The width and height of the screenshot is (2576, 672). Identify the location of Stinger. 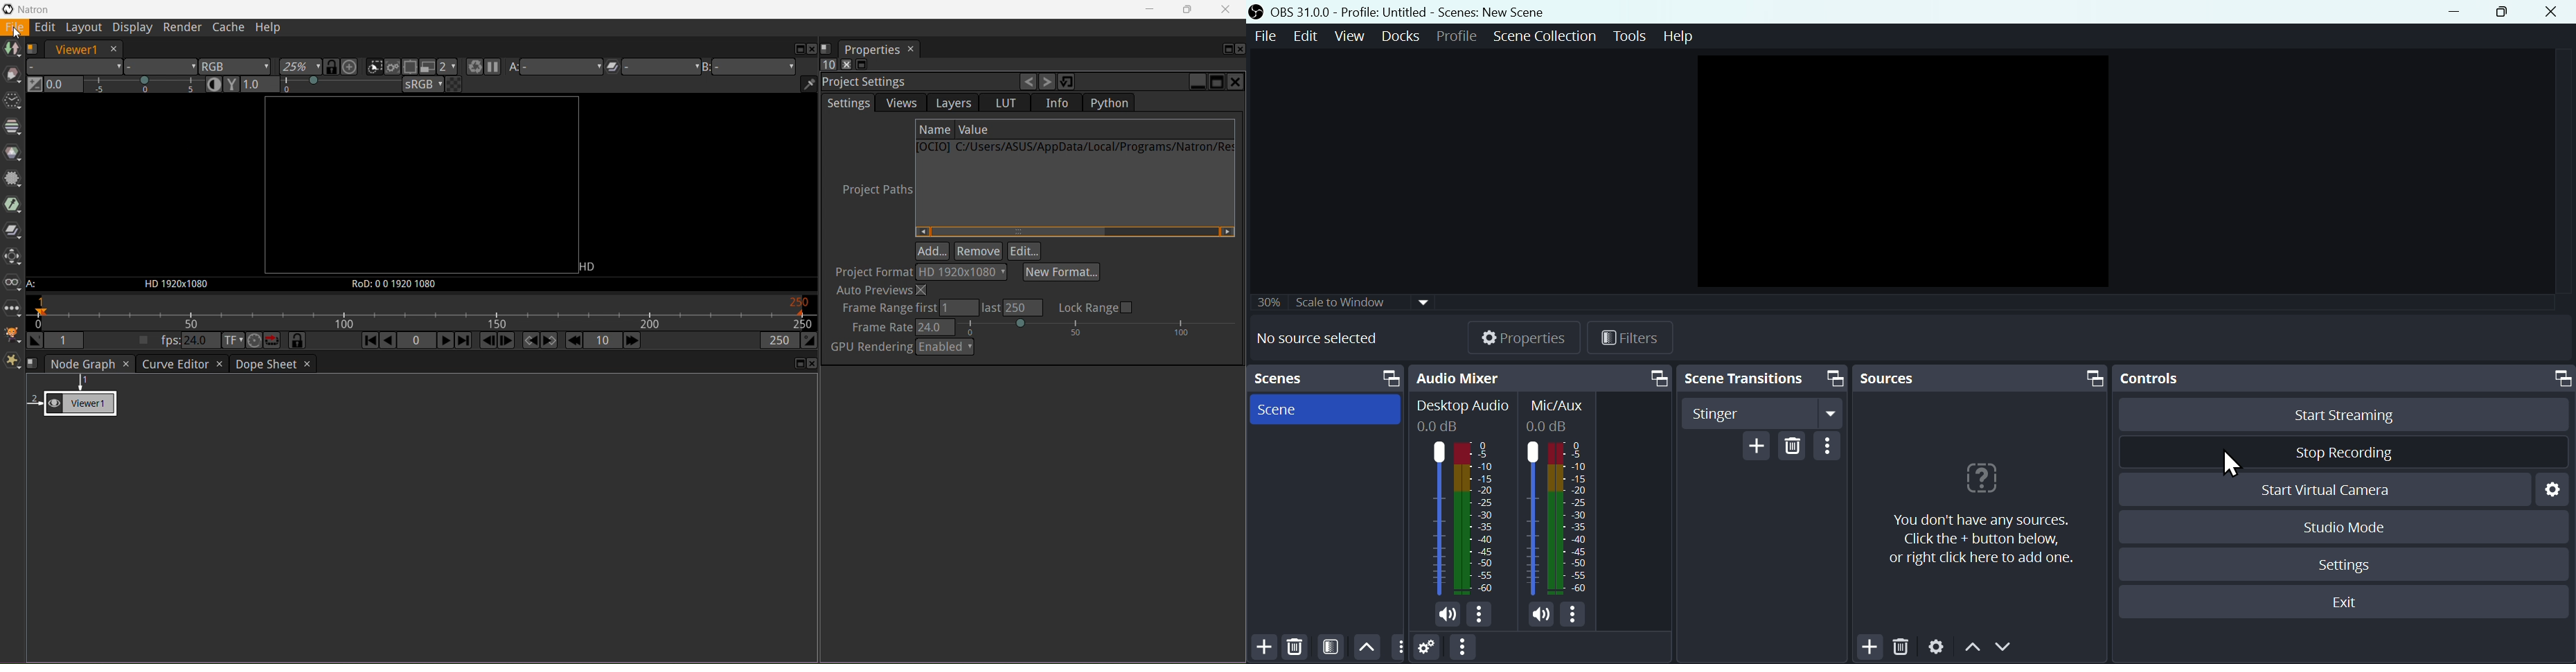
(1764, 412).